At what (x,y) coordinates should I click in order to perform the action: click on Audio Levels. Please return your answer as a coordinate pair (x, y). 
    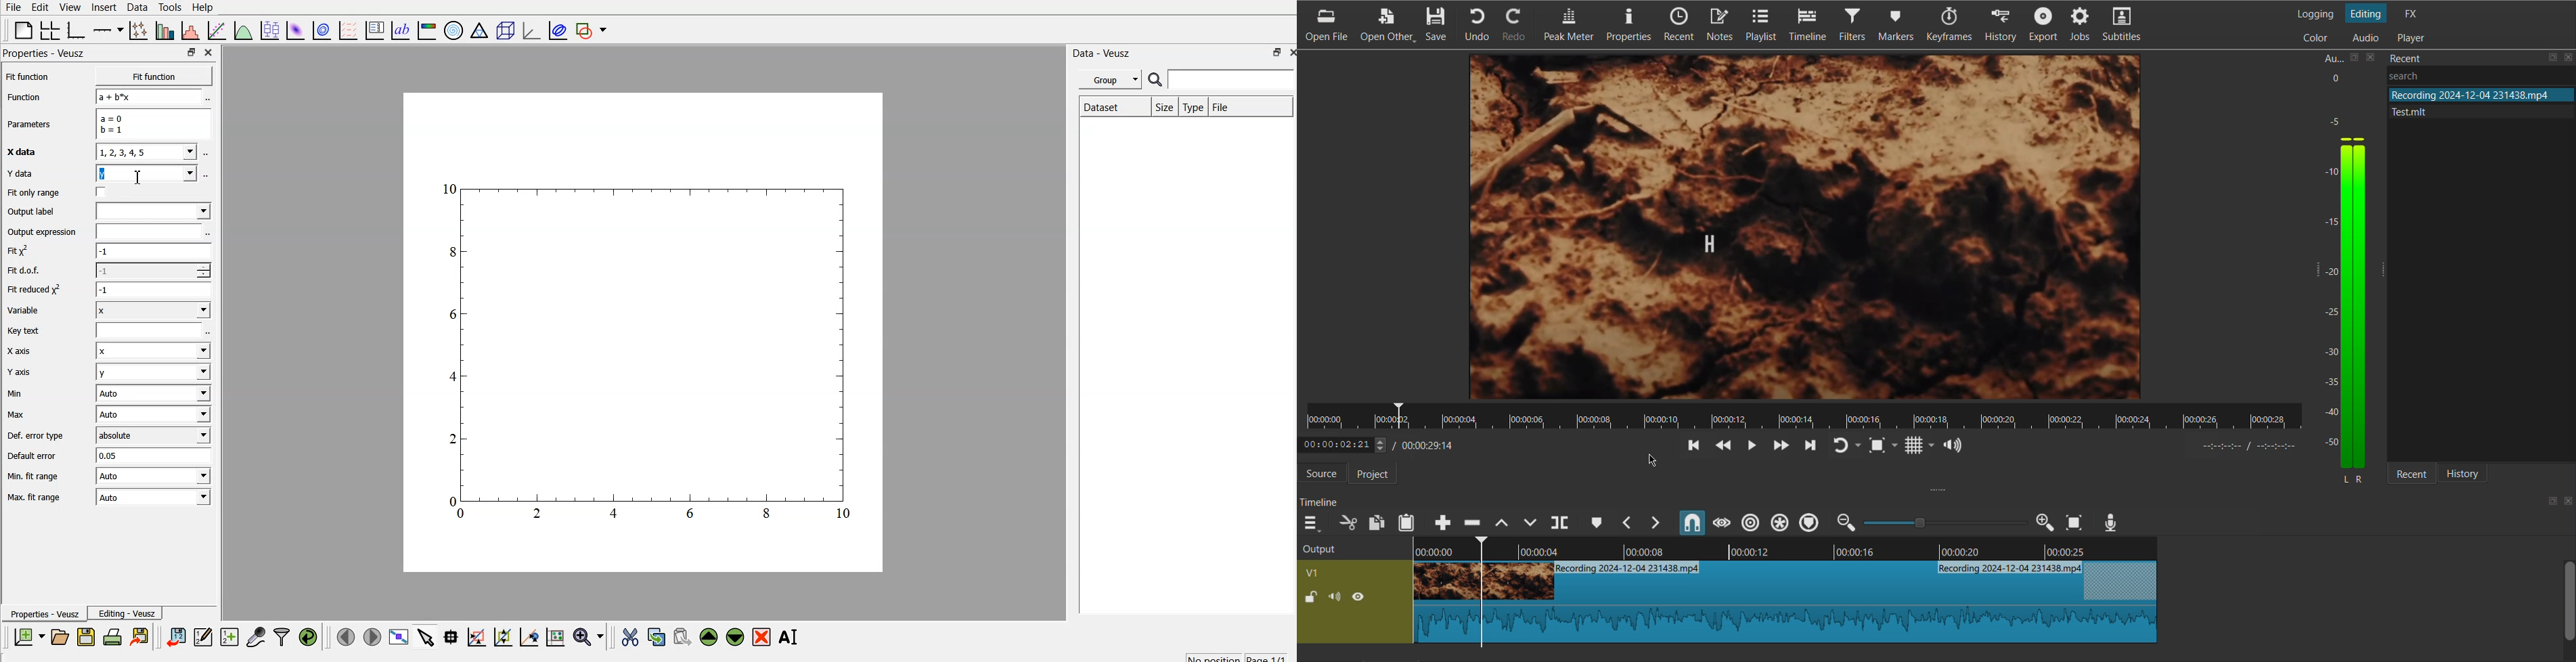
    Looking at the image, I should click on (2349, 278).